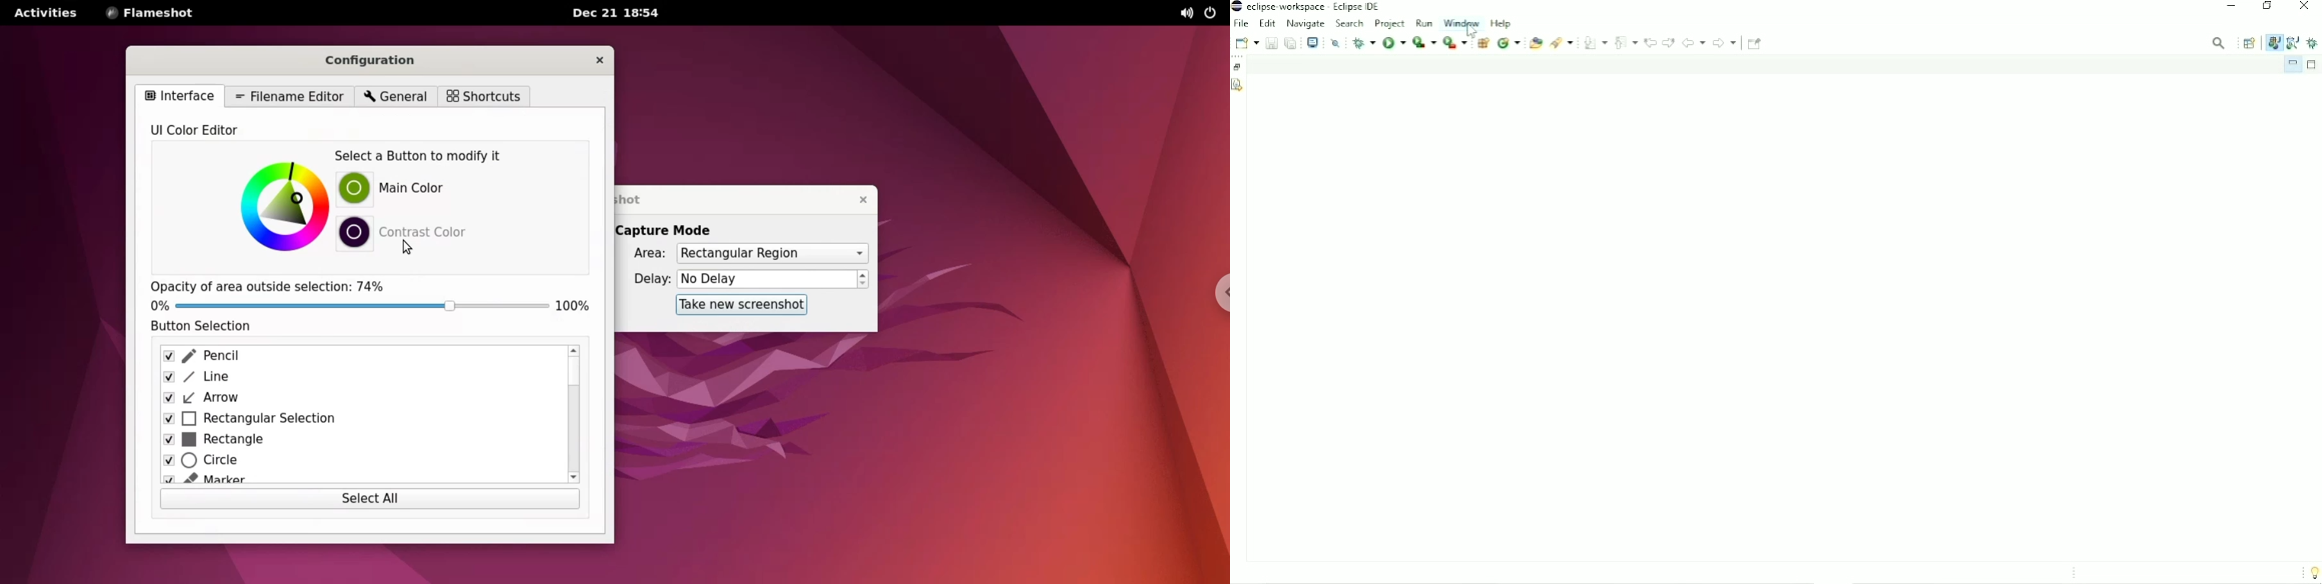  I want to click on Open a terminal, so click(1314, 42).